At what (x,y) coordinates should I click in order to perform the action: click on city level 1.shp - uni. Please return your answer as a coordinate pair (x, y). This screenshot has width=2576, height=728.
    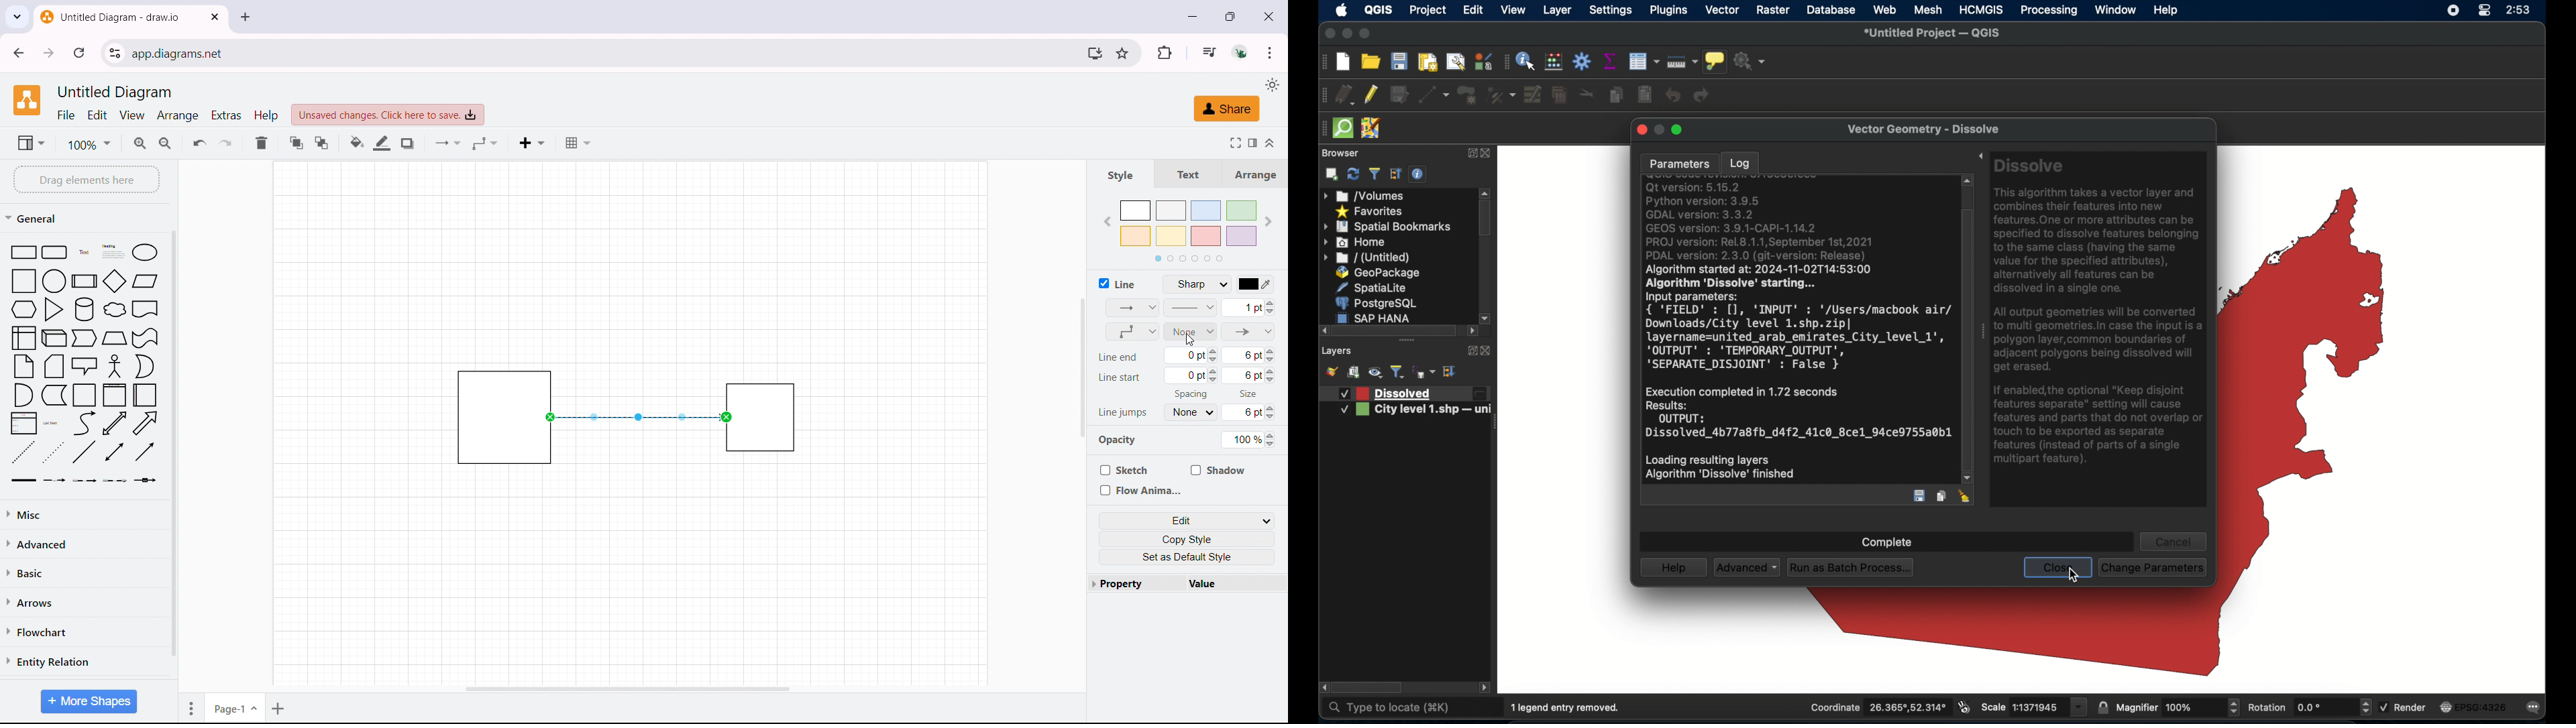
    Looking at the image, I should click on (1411, 412).